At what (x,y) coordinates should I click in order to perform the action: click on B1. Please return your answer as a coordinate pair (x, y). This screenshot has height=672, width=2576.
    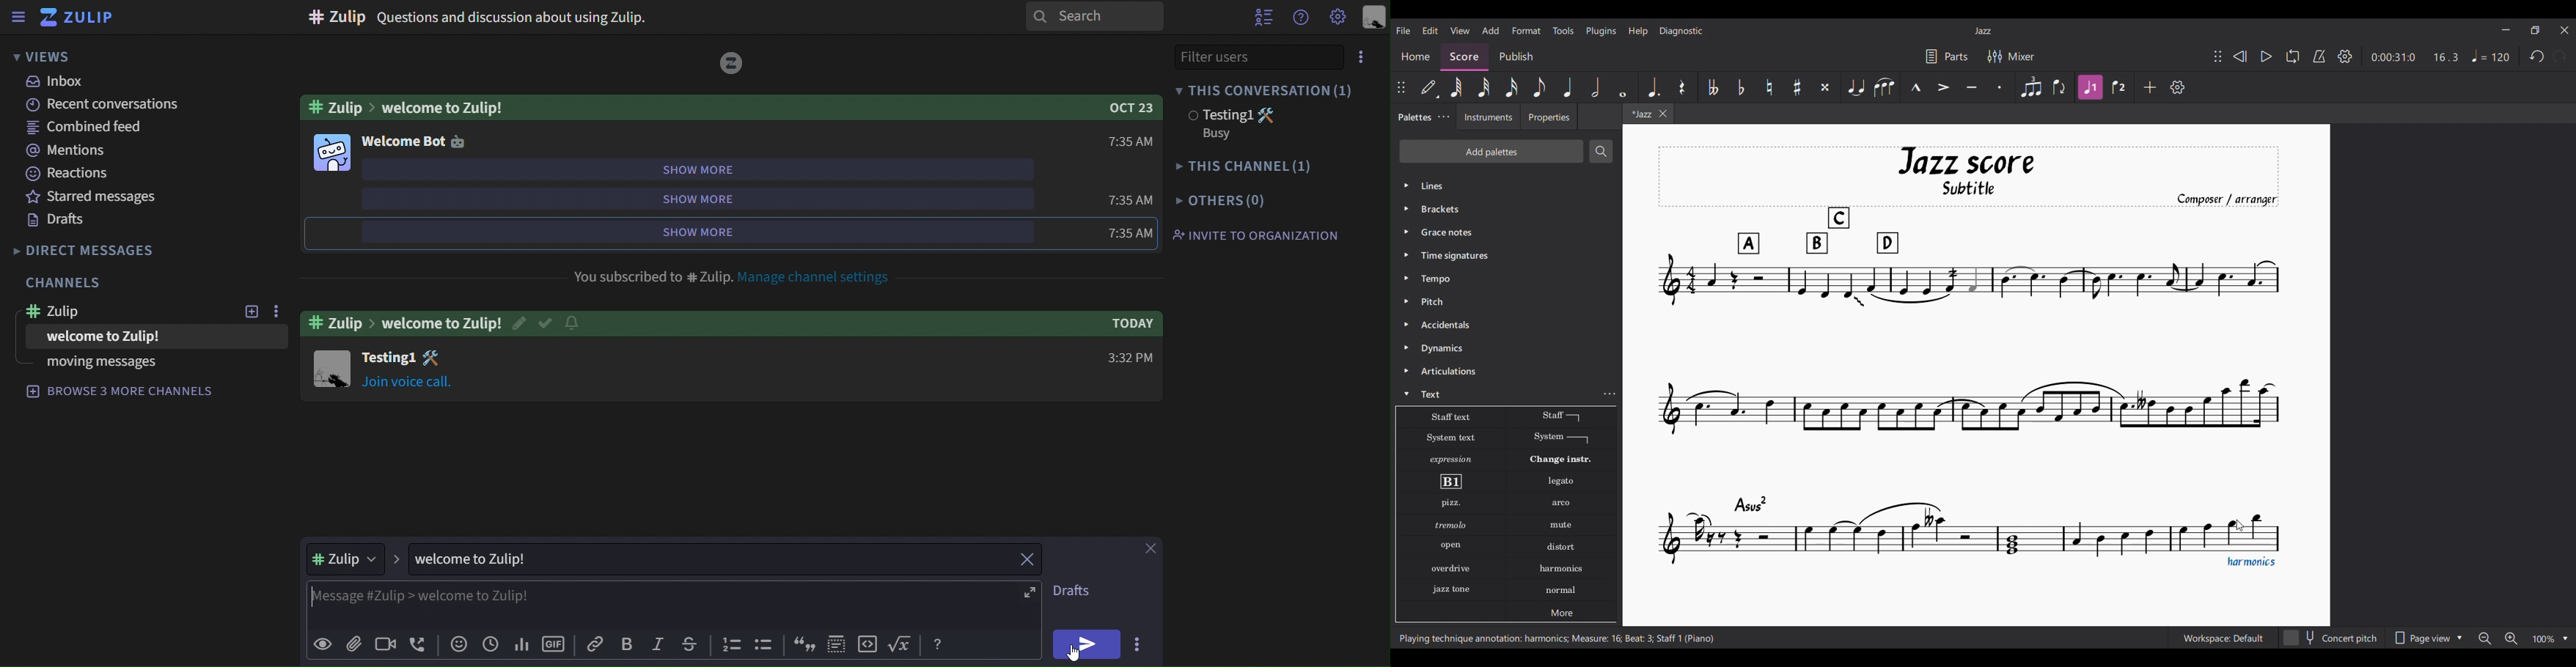
    Looking at the image, I should click on (1450, 482).